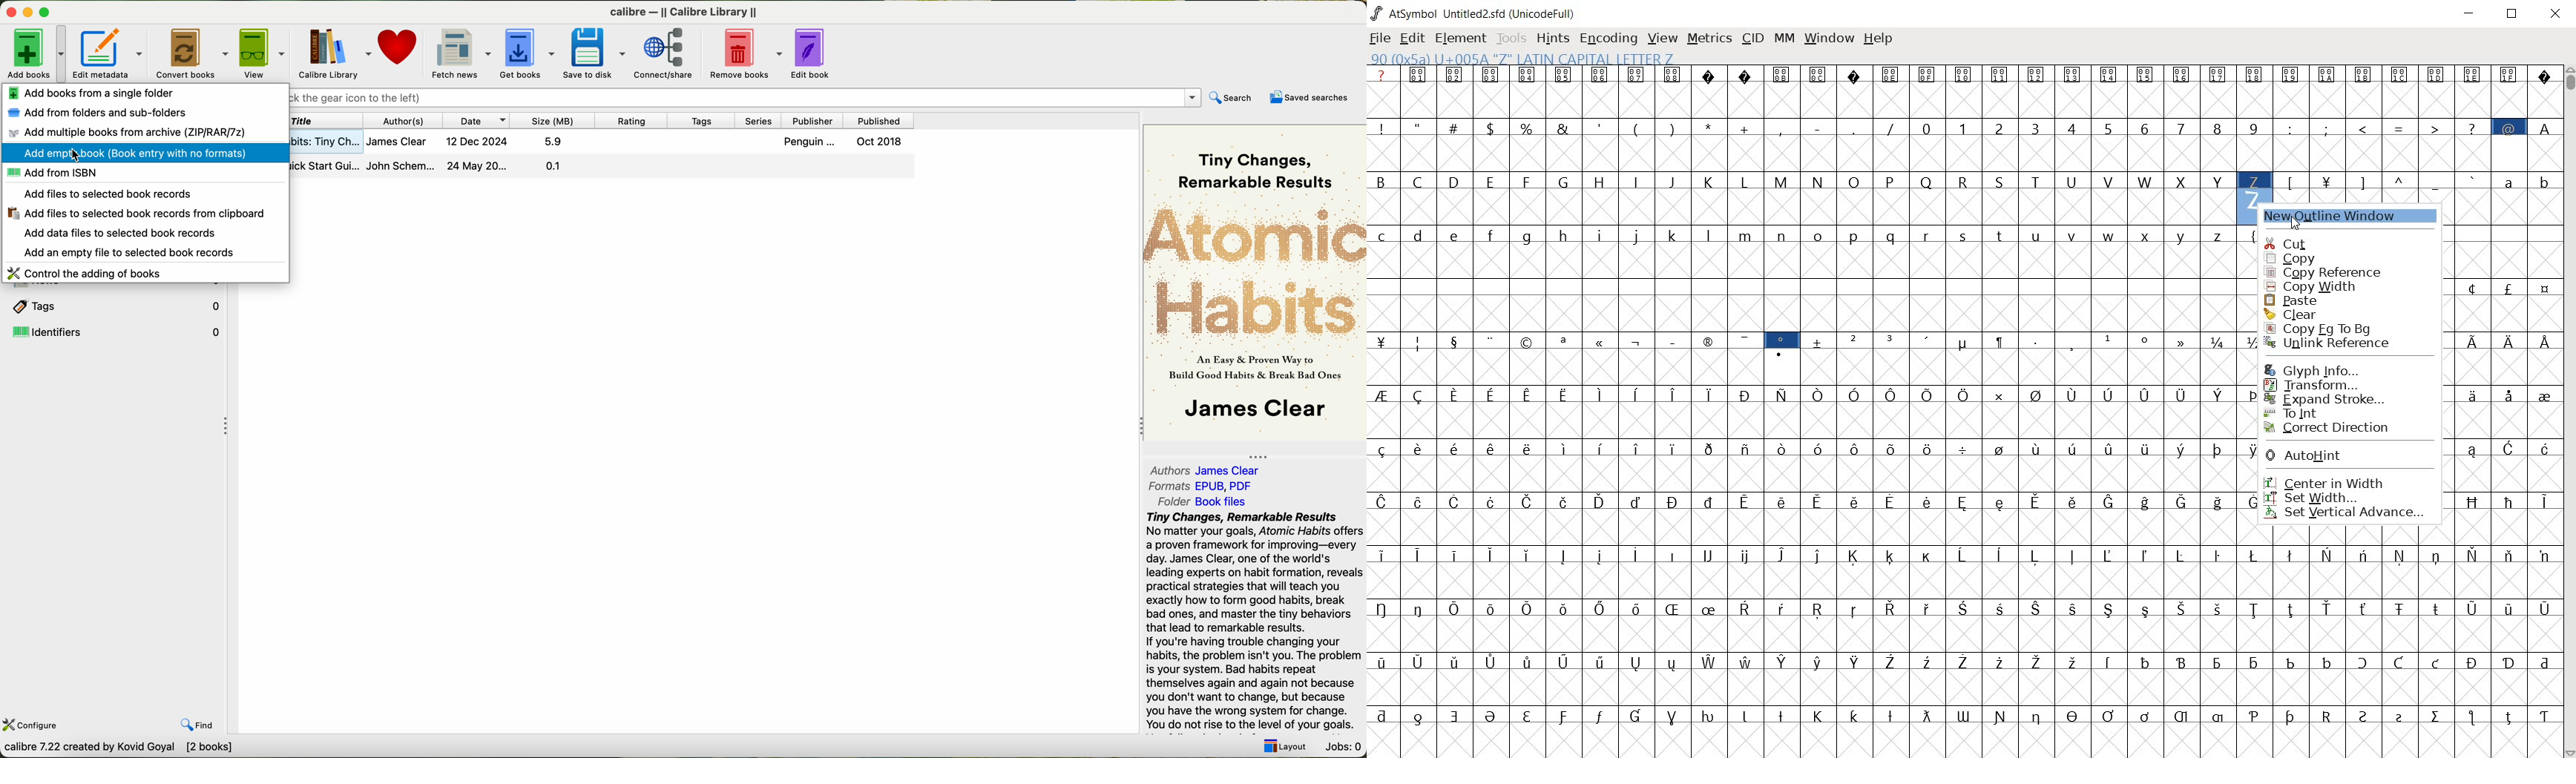 This screenshot has width=2576, height=784. What do you see at coordinates (26, 11) in the screenshot?
I see `minimize program` at bounding box center [26, 11].